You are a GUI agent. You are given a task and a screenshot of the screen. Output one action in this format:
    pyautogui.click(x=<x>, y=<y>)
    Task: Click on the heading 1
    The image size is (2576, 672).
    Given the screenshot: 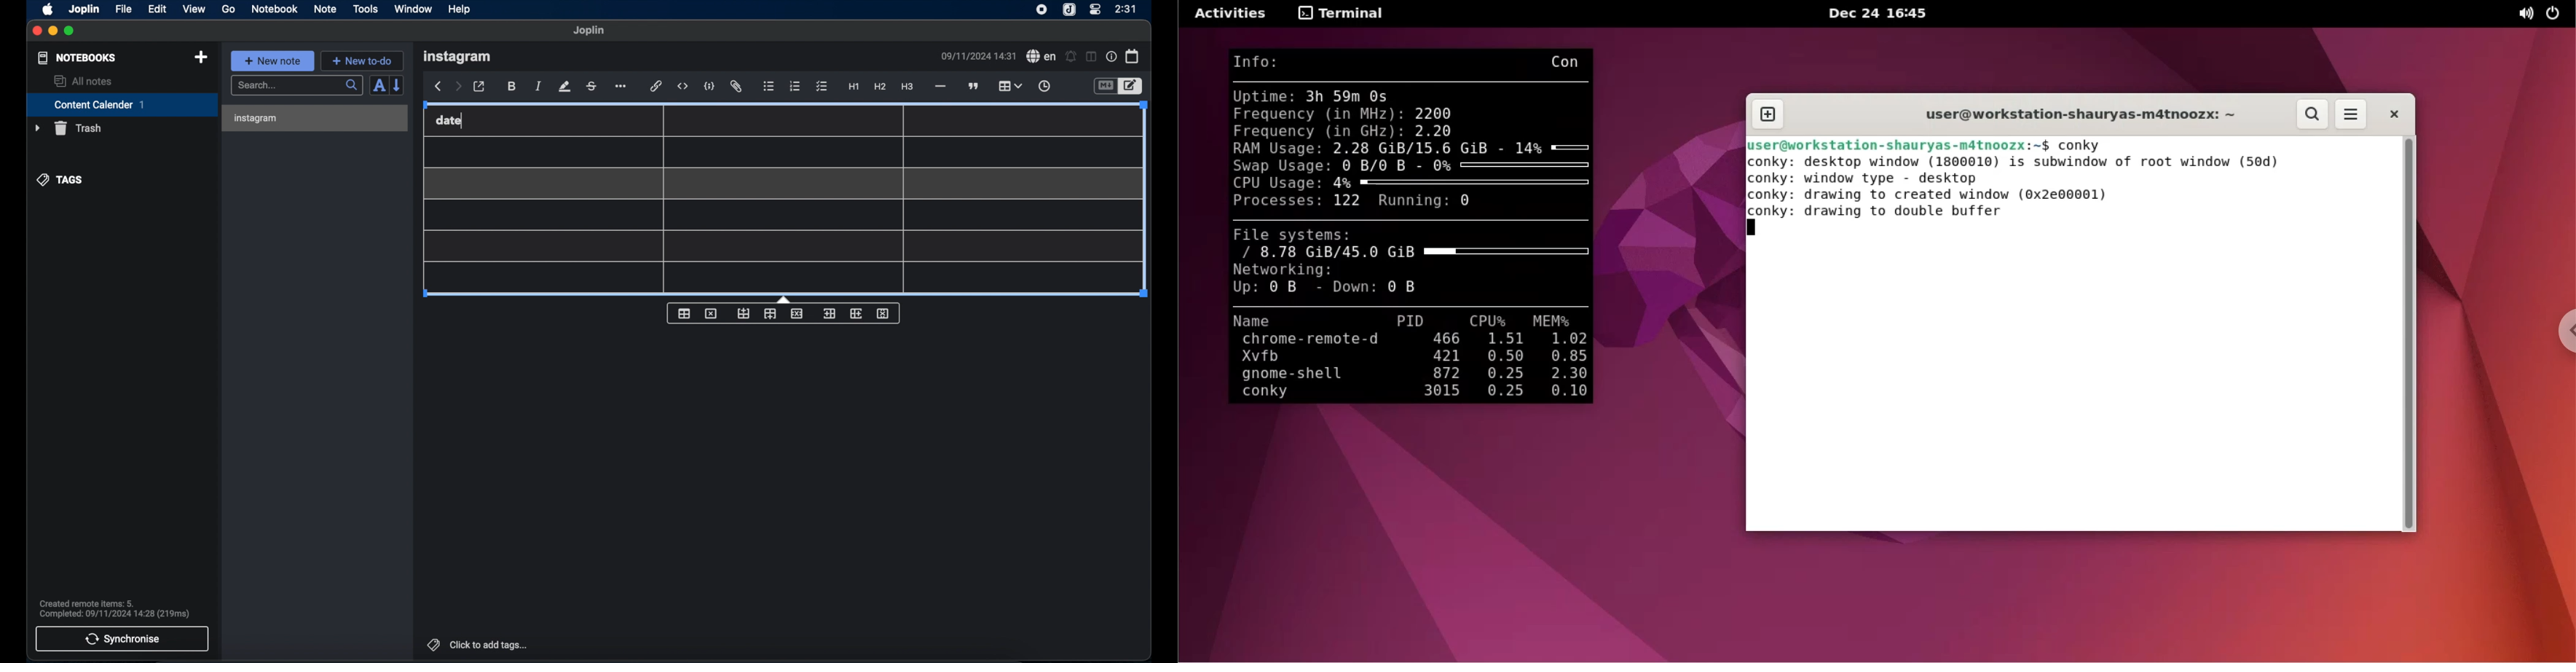 What is the action you would take?
    pyautogui.click(x=854, y=87)
    